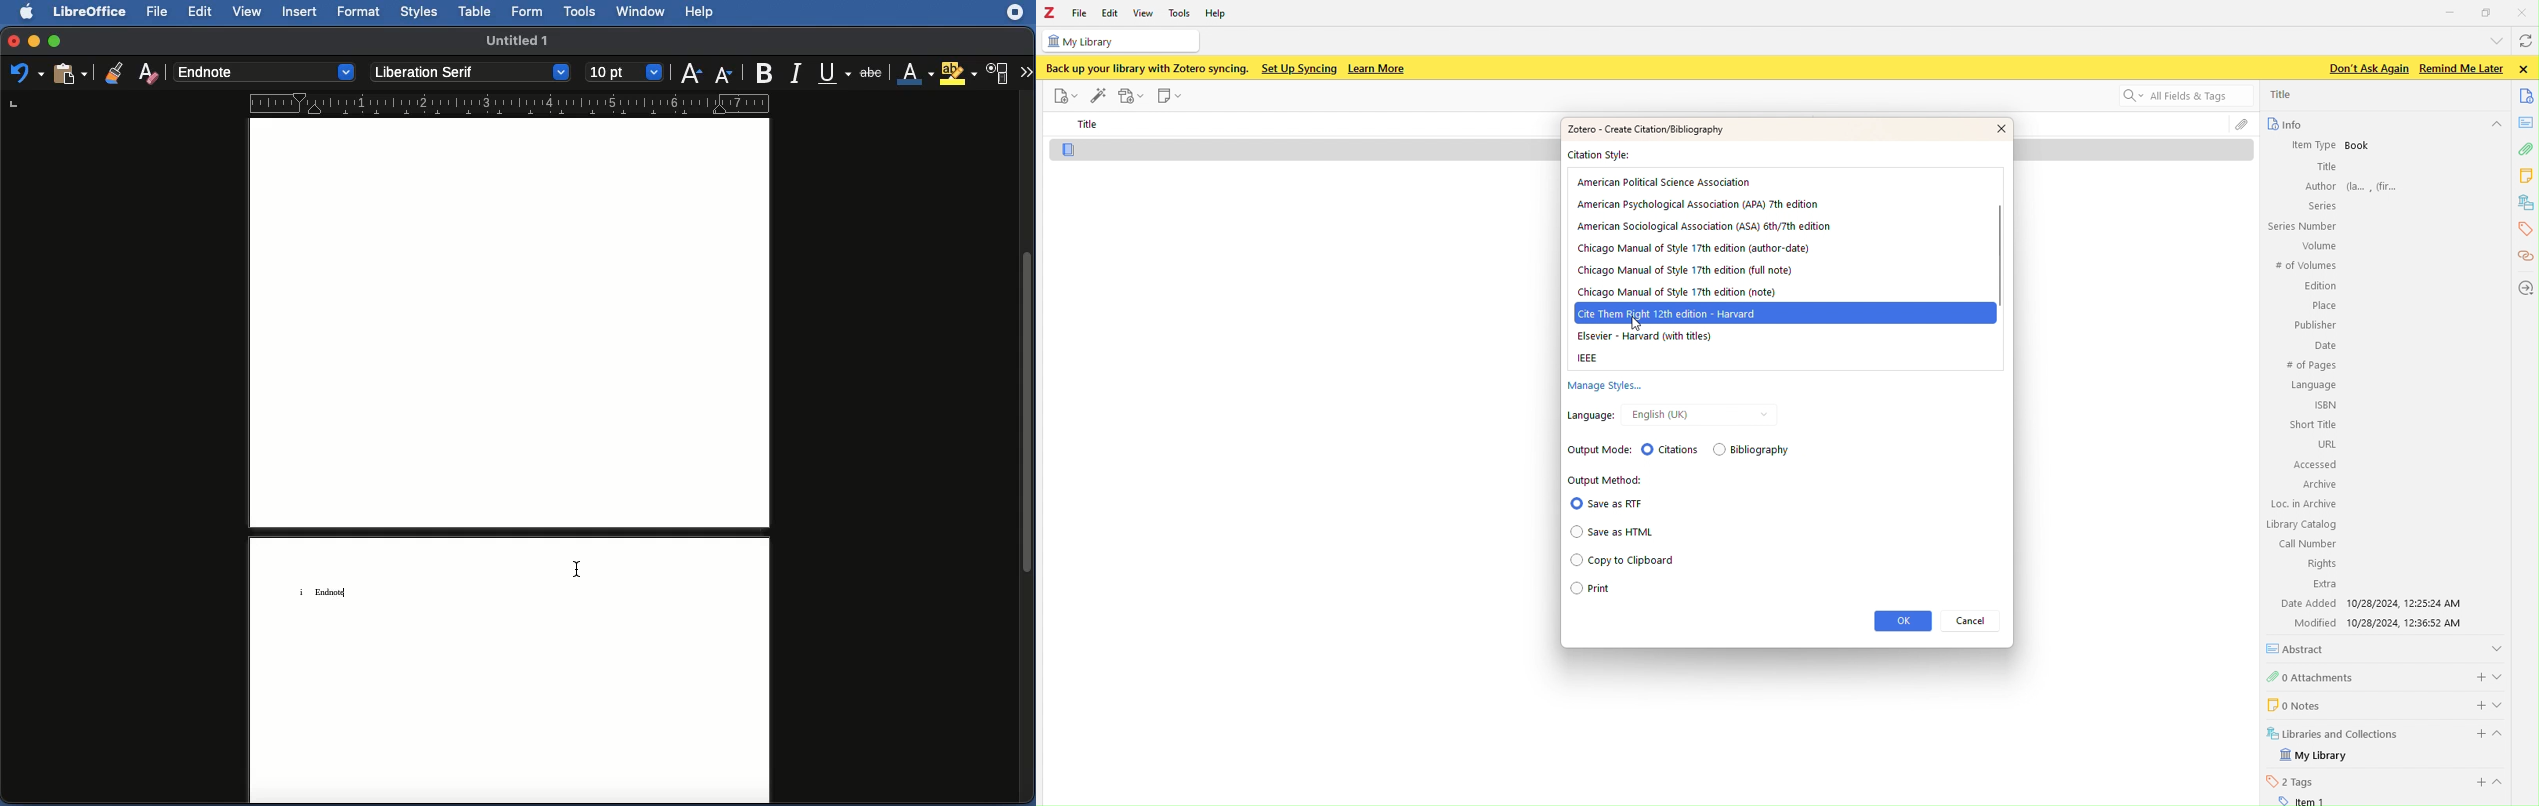  I want to click on record, so click(1132, 96).